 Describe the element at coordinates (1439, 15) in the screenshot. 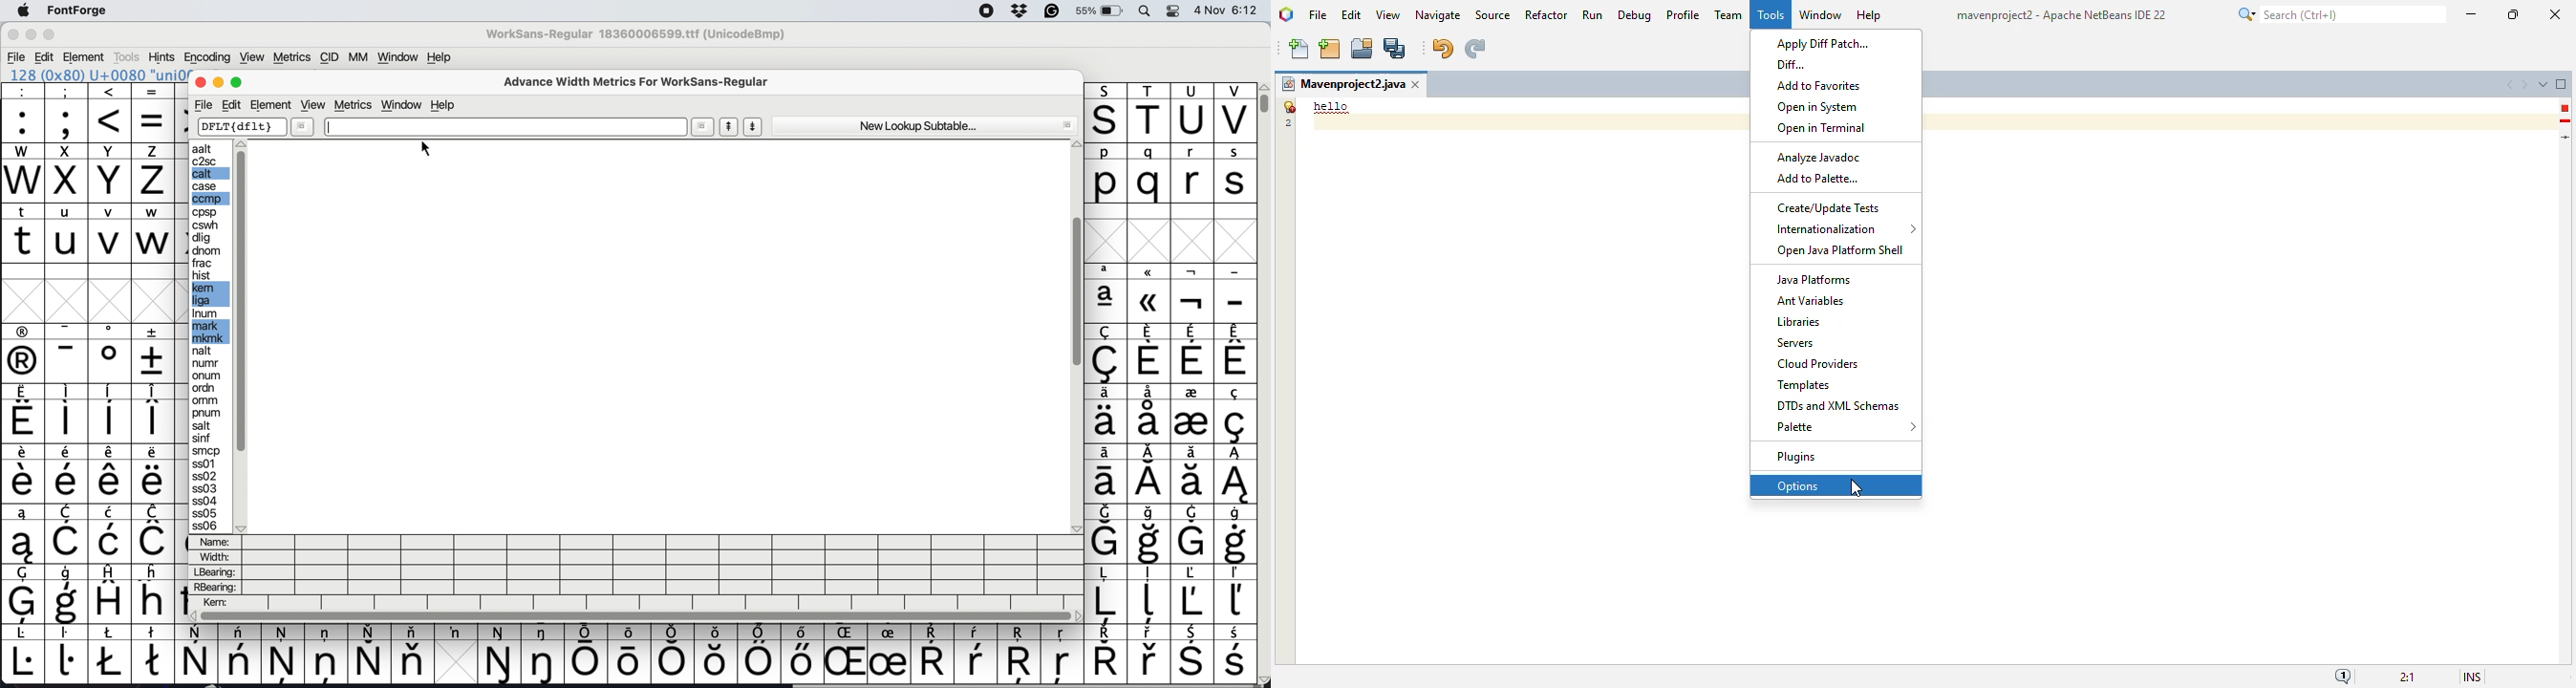

I see `navigate` at that location.